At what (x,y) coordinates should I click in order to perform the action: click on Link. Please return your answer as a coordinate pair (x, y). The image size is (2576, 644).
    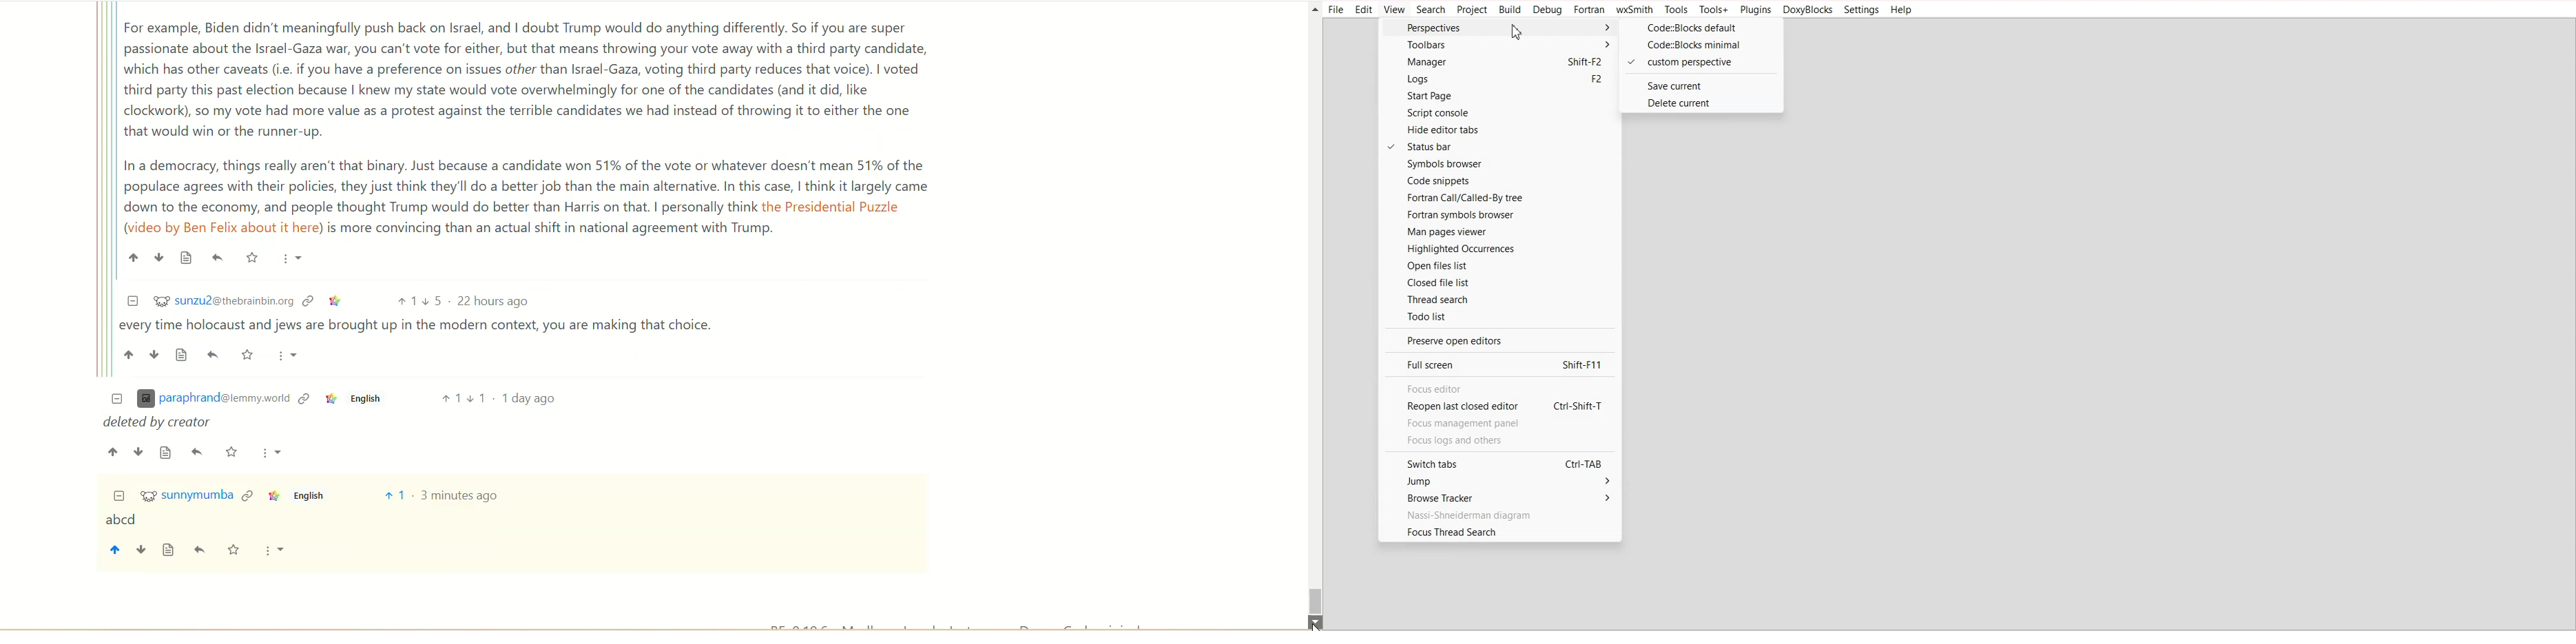
    Looking at the image, I should click on (274, 497).